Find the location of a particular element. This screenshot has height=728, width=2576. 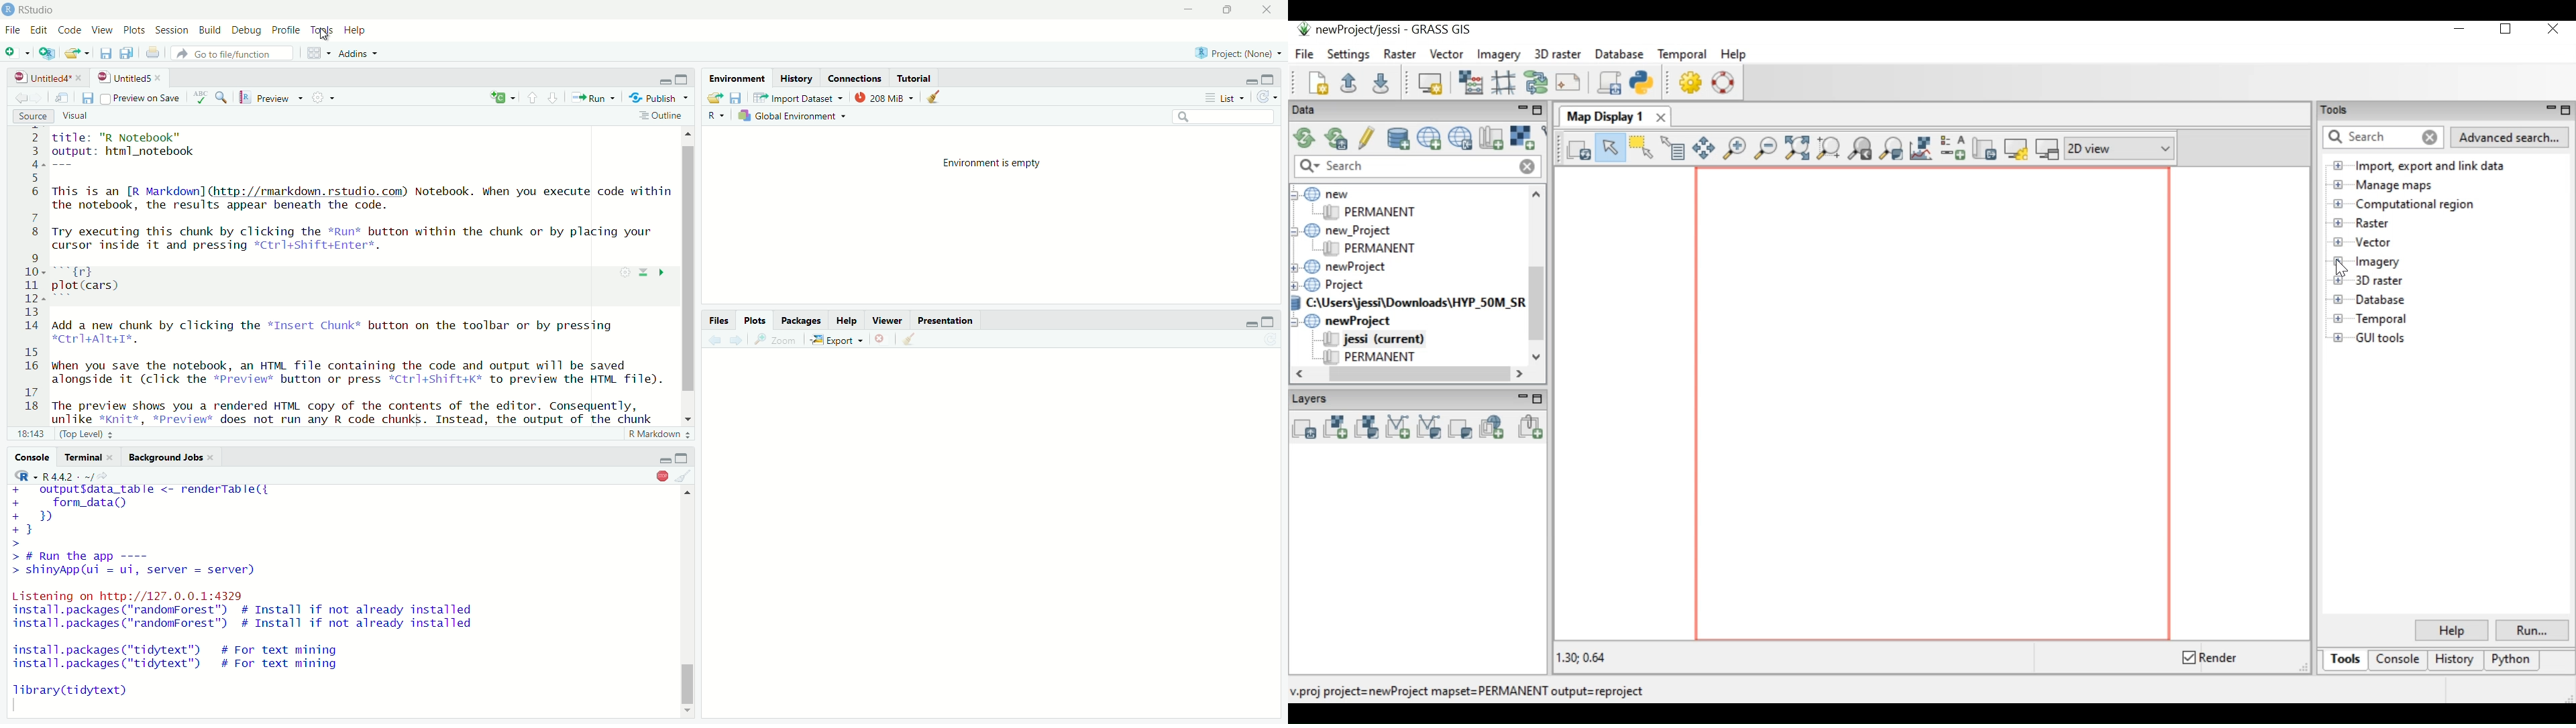

2 3 4 5 6 7 8 9 10 11 12 13 14 15 16 17 18 is located at coordinates (28, 275).